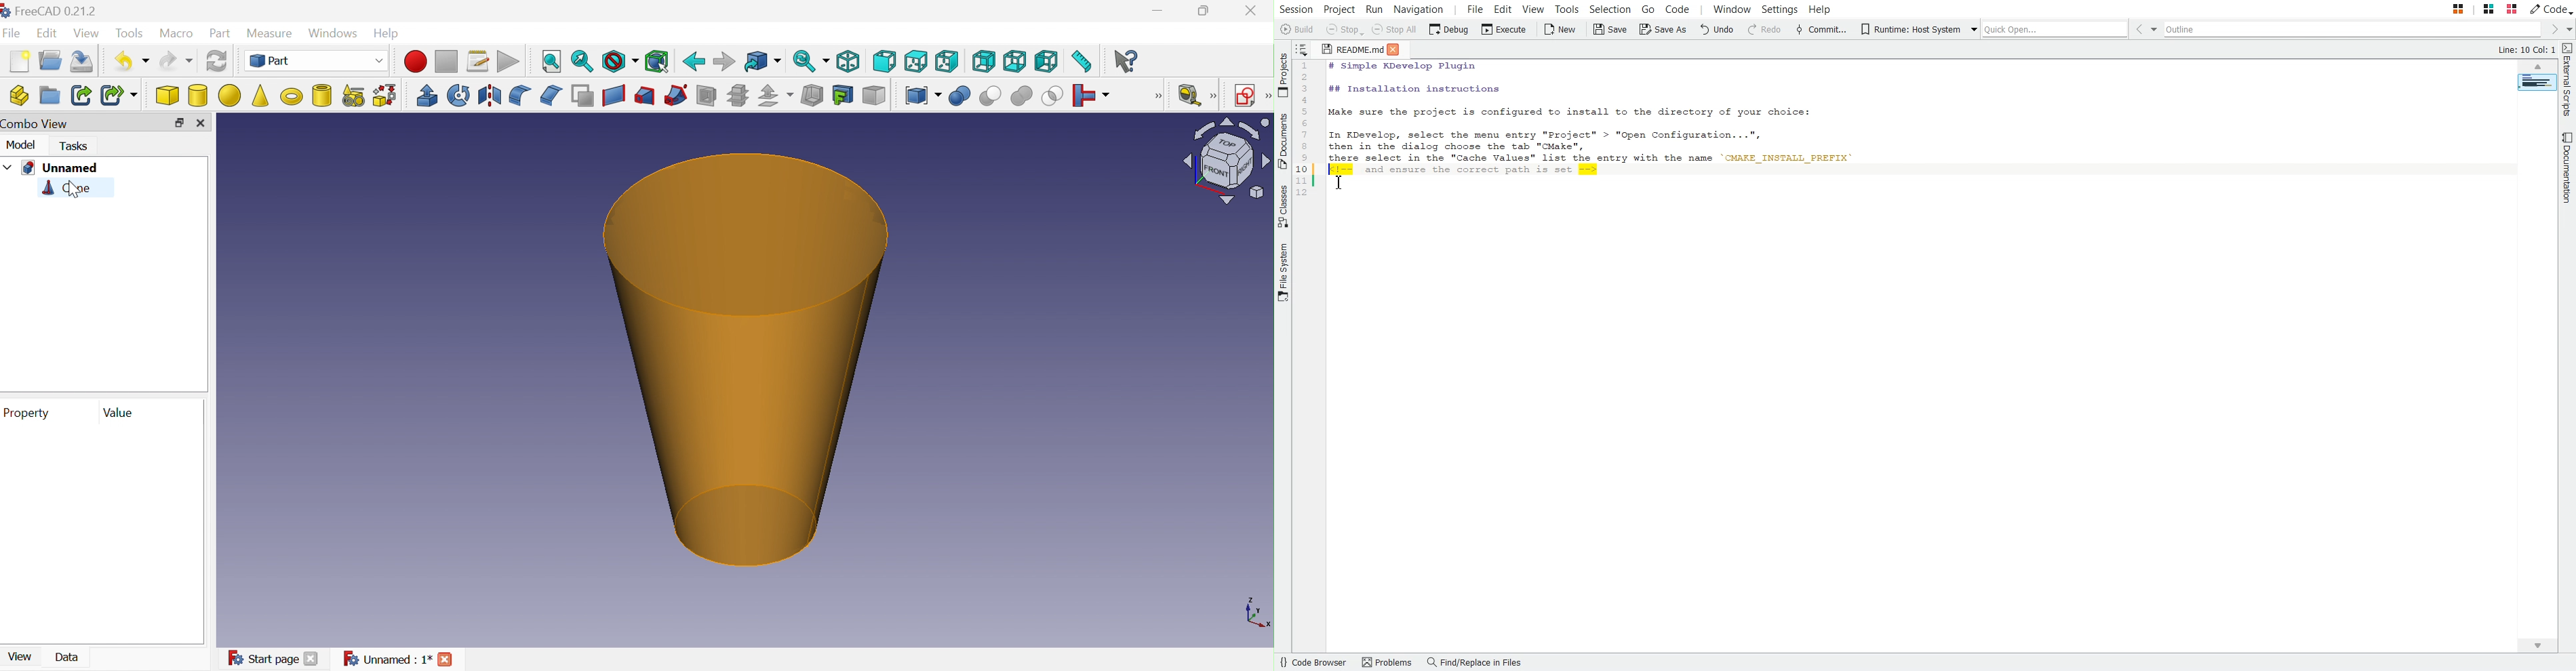 The width and height of the screenshot is (2576, 672). Describe the element at coordinates (1053, 98) in the screenshot. I see `Intersection` at that location.